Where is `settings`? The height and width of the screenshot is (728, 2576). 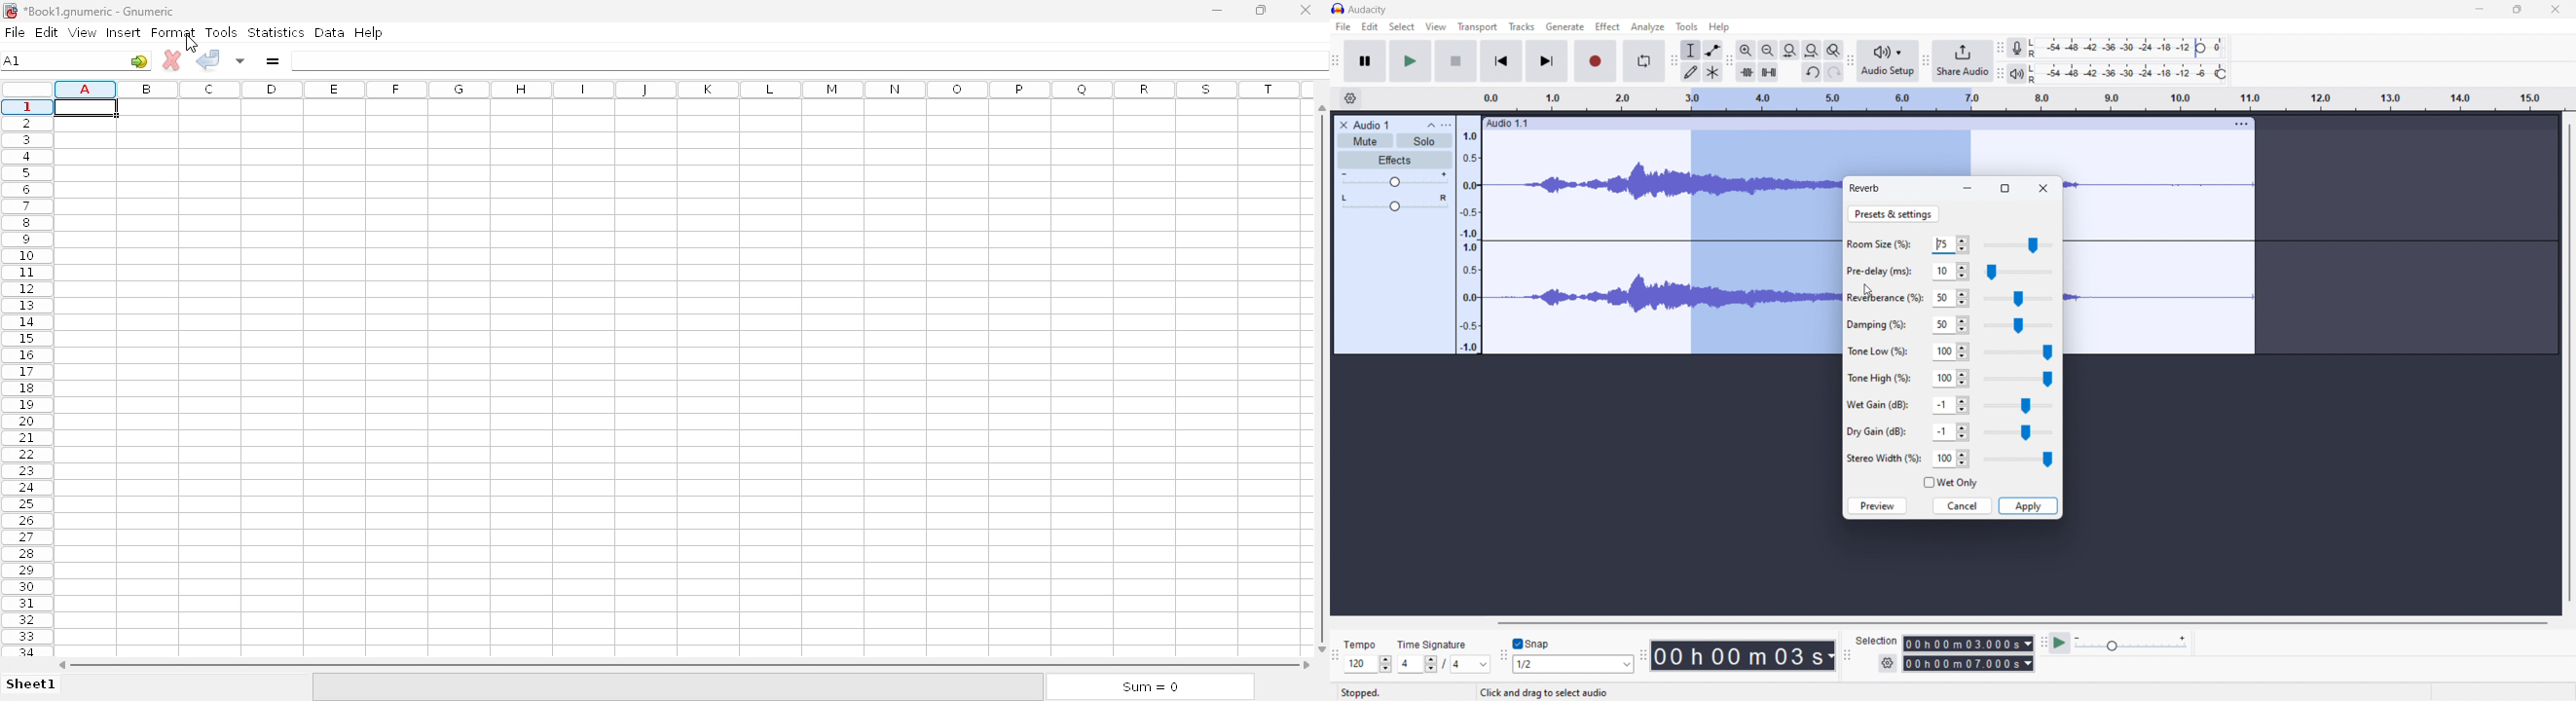
settings is located at coordinates (1349, 99).